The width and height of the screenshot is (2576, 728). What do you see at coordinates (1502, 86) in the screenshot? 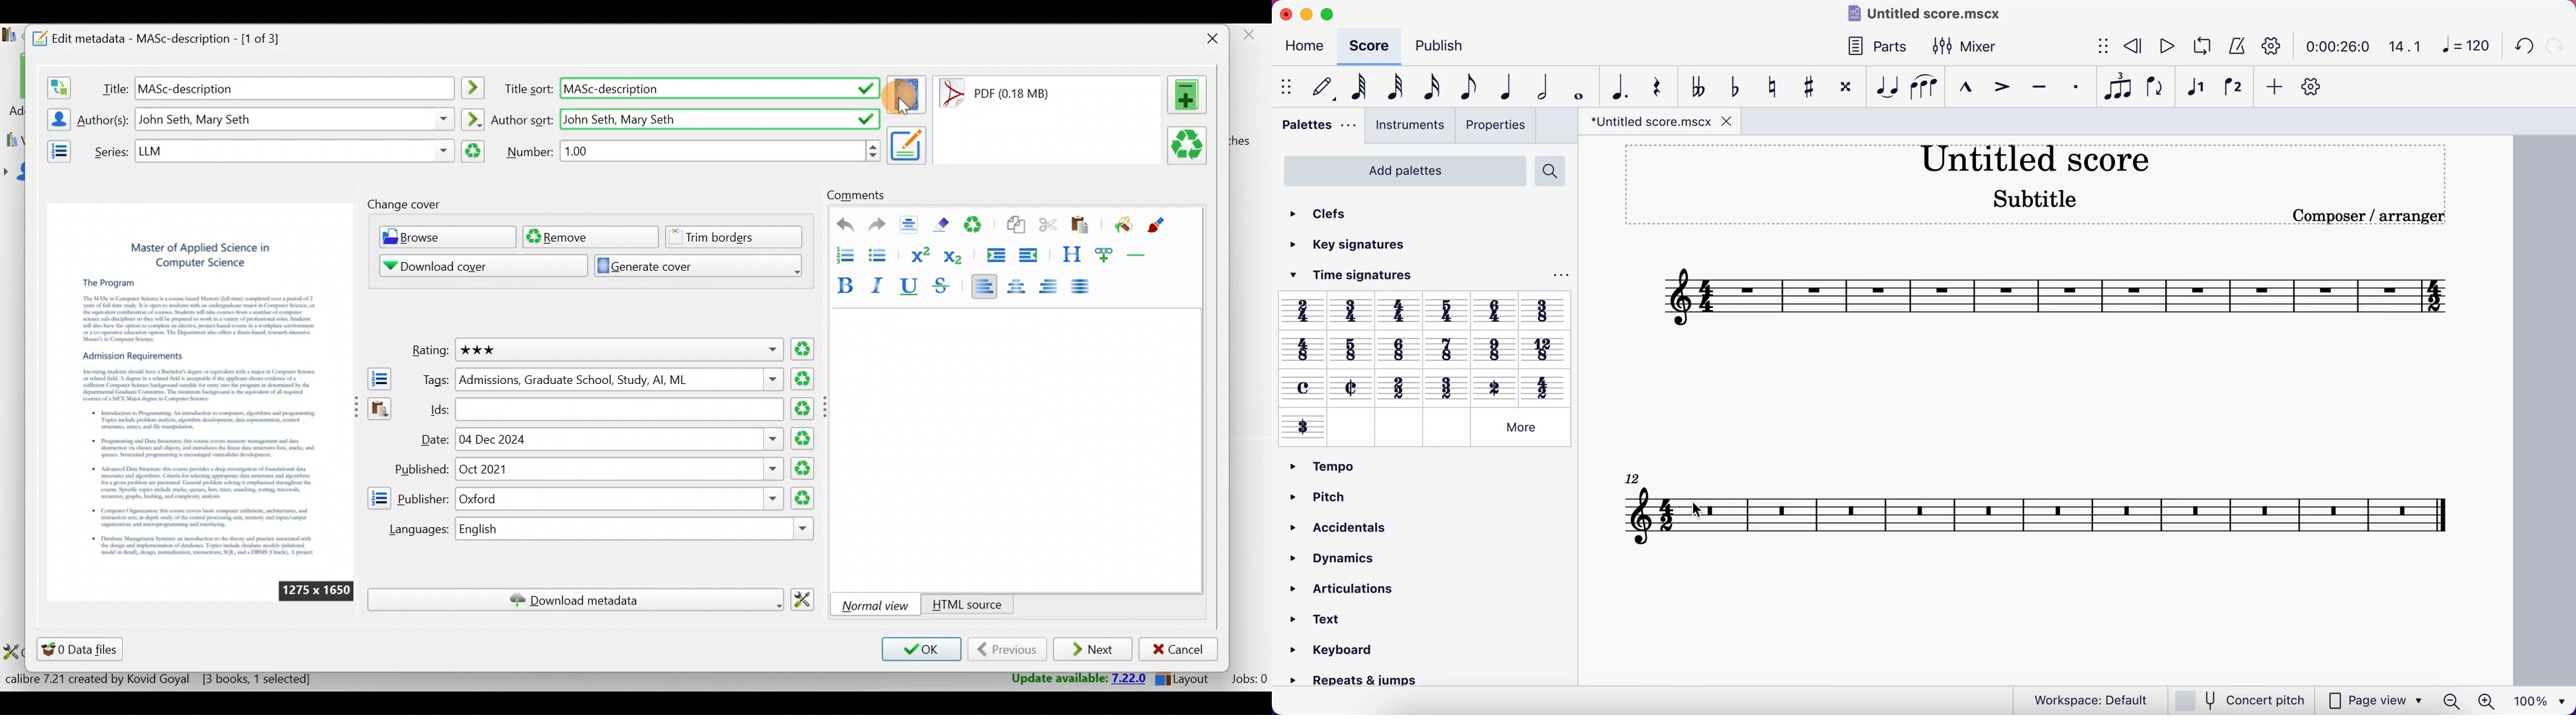
I see `quarter note` at bounding box center [1502, 86].